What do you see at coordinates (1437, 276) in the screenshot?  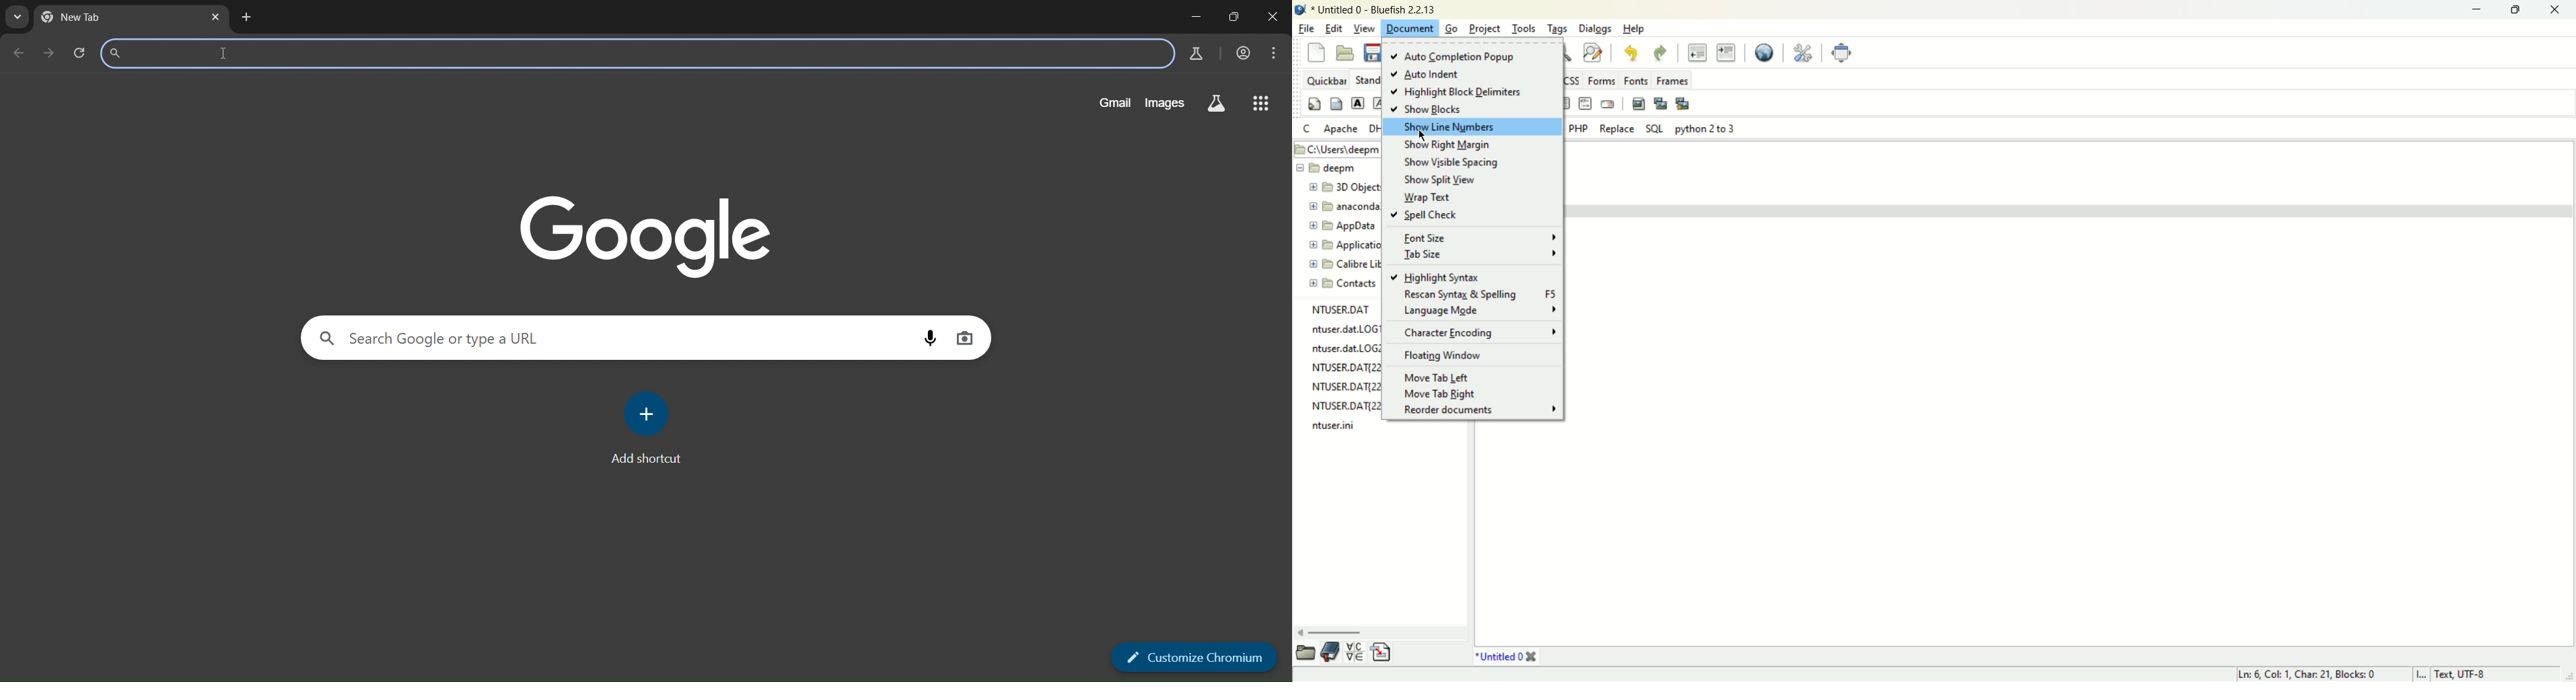 I see `highlight syntax` at bounding box center [1437, 276].